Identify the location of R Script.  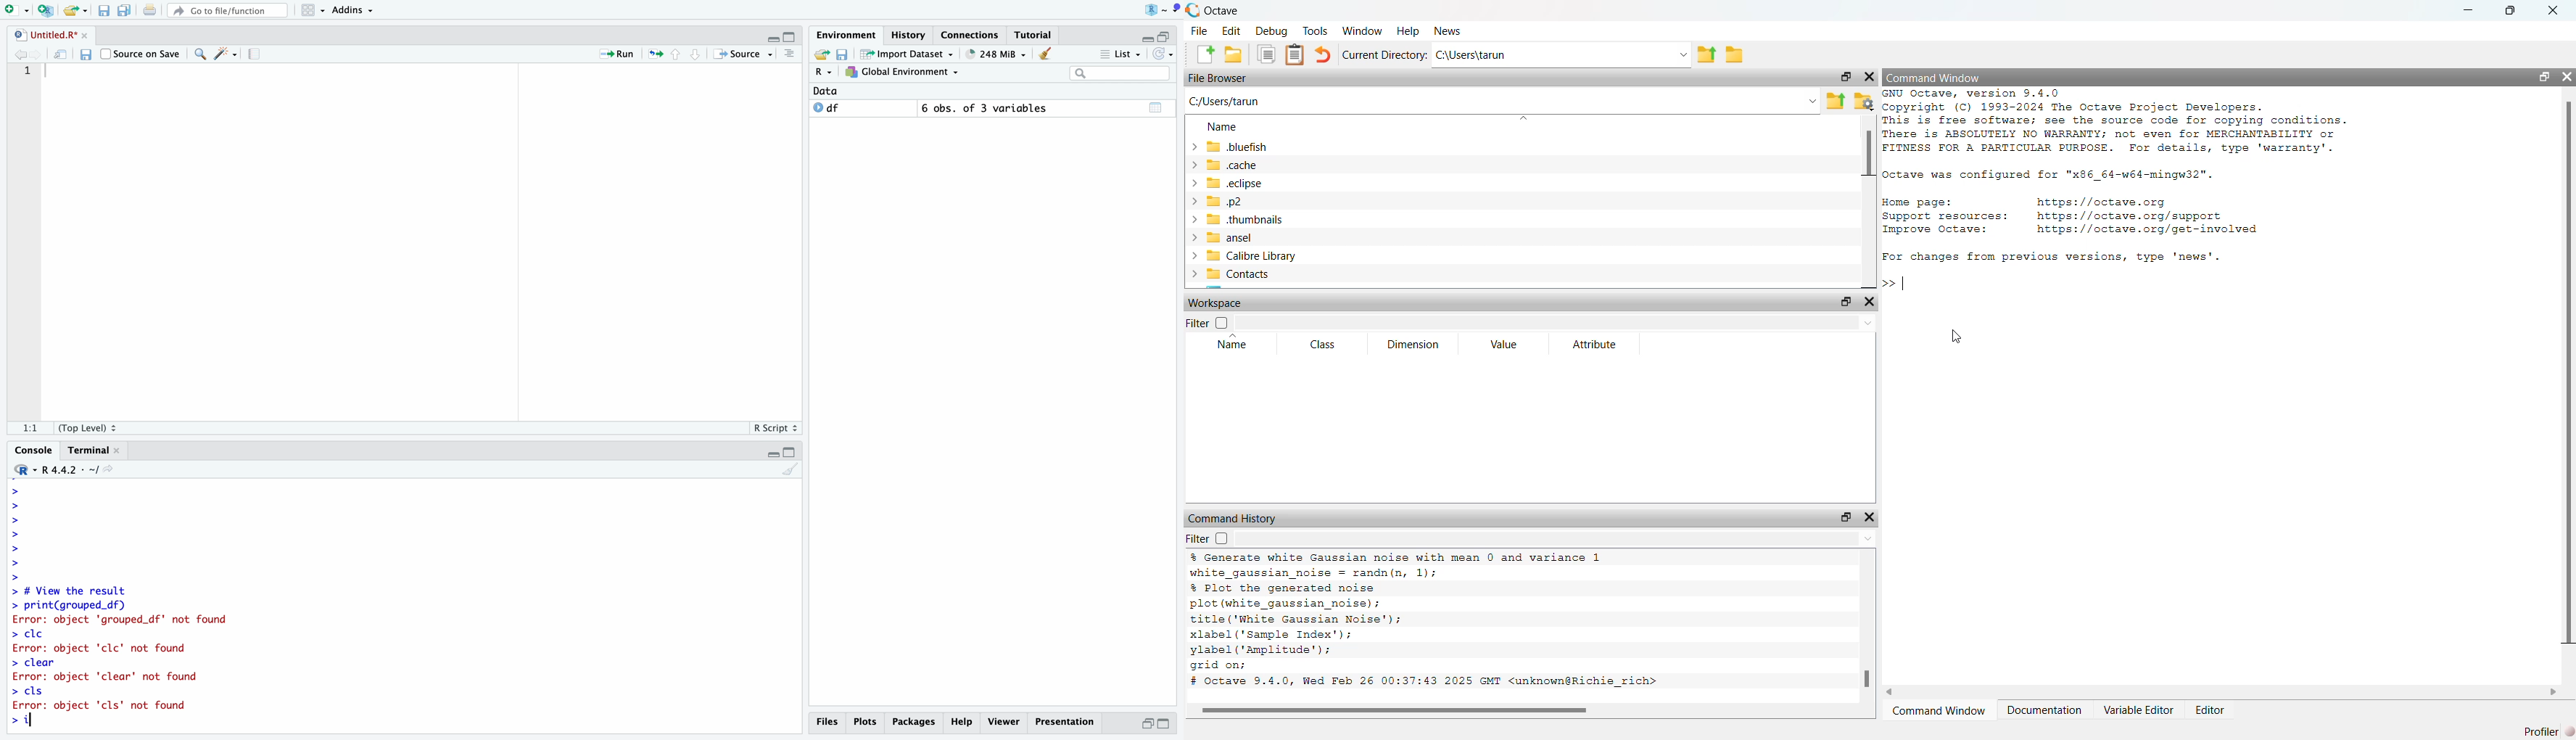
(774, 427).